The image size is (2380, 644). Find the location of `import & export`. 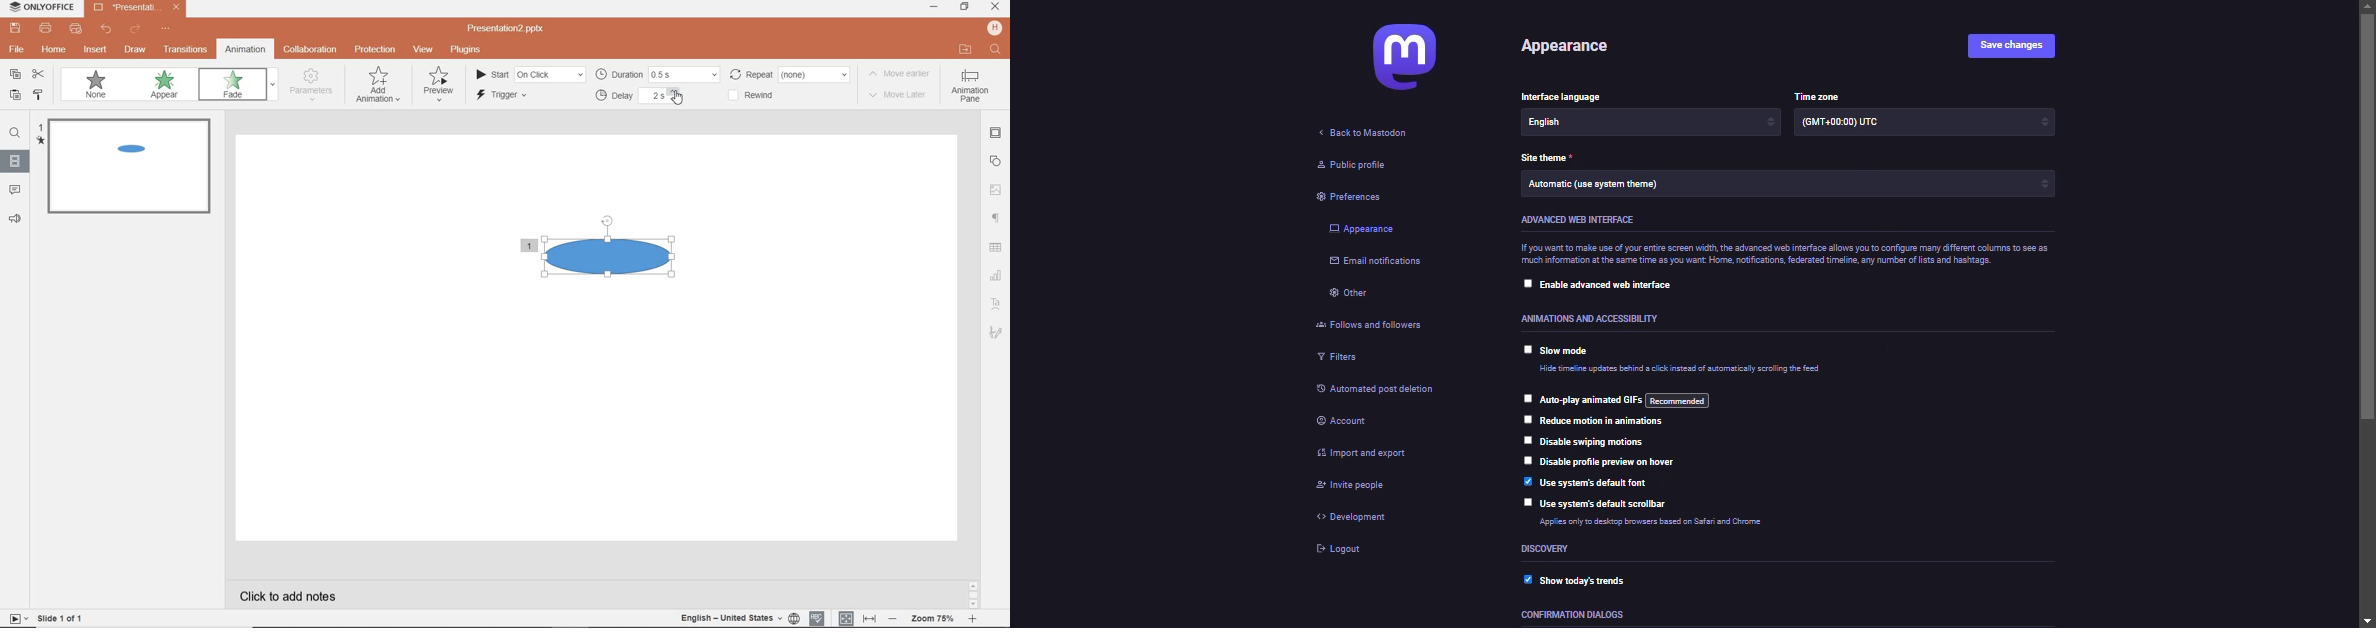

import & export is located at coordinates (1362, 454).